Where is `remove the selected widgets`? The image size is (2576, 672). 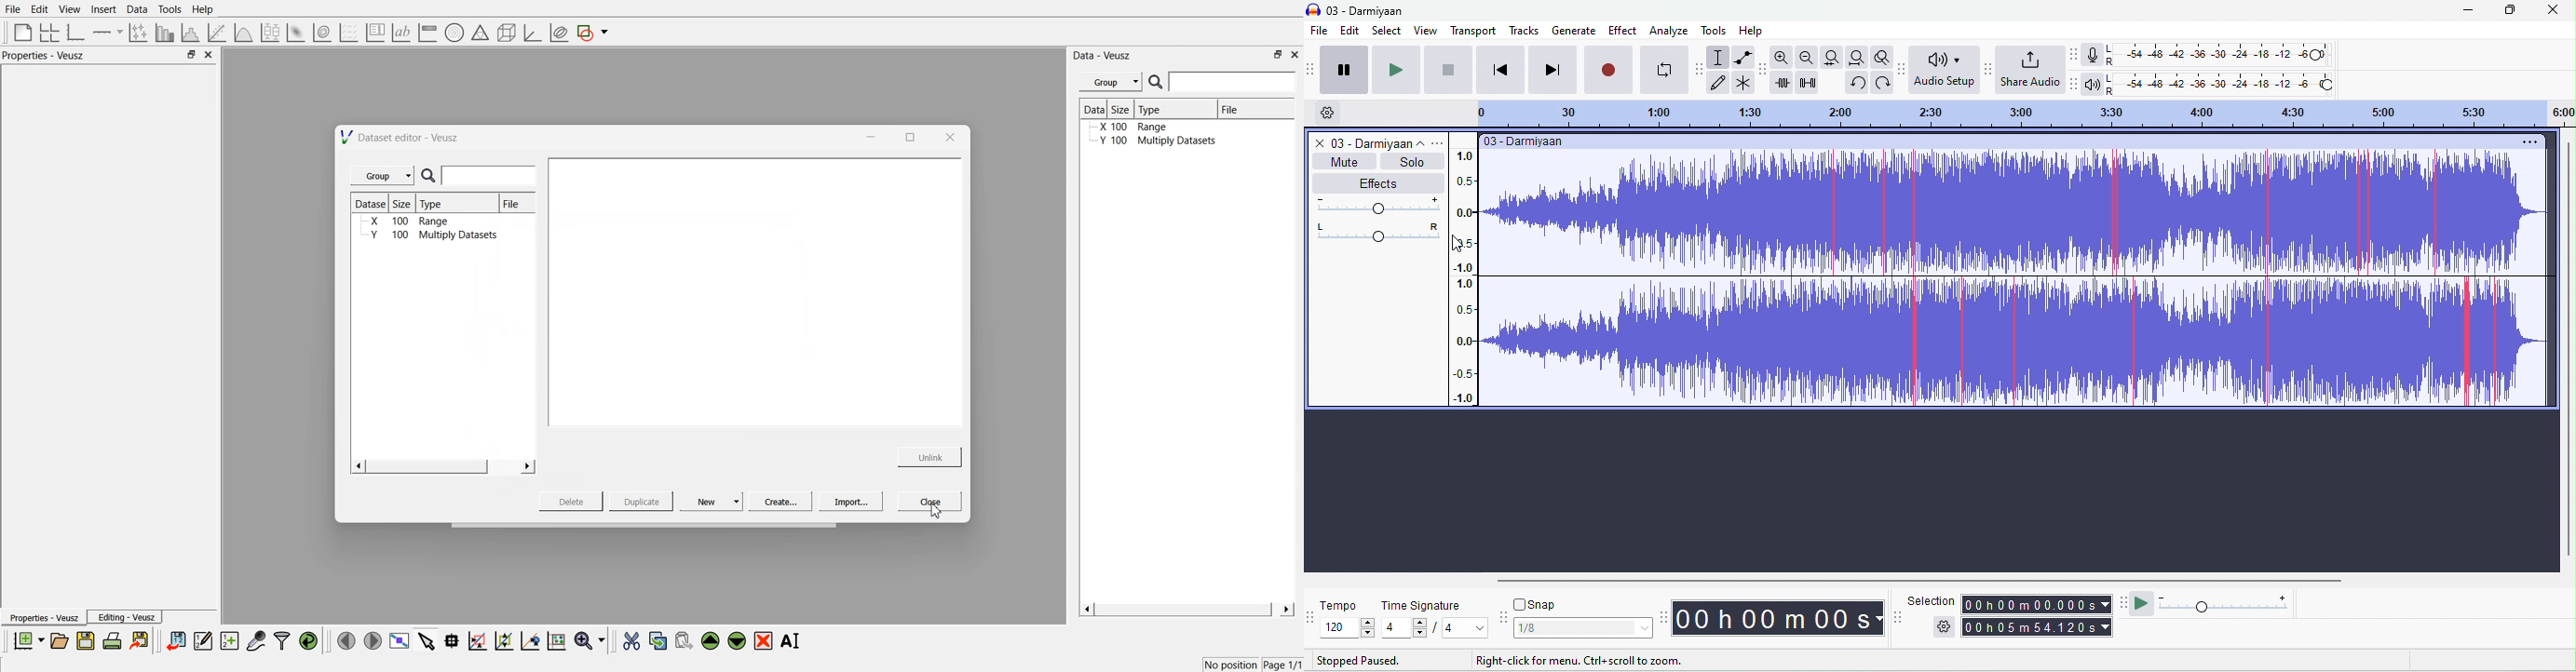
remove the selected widgets is located at coordinates (765, 641).